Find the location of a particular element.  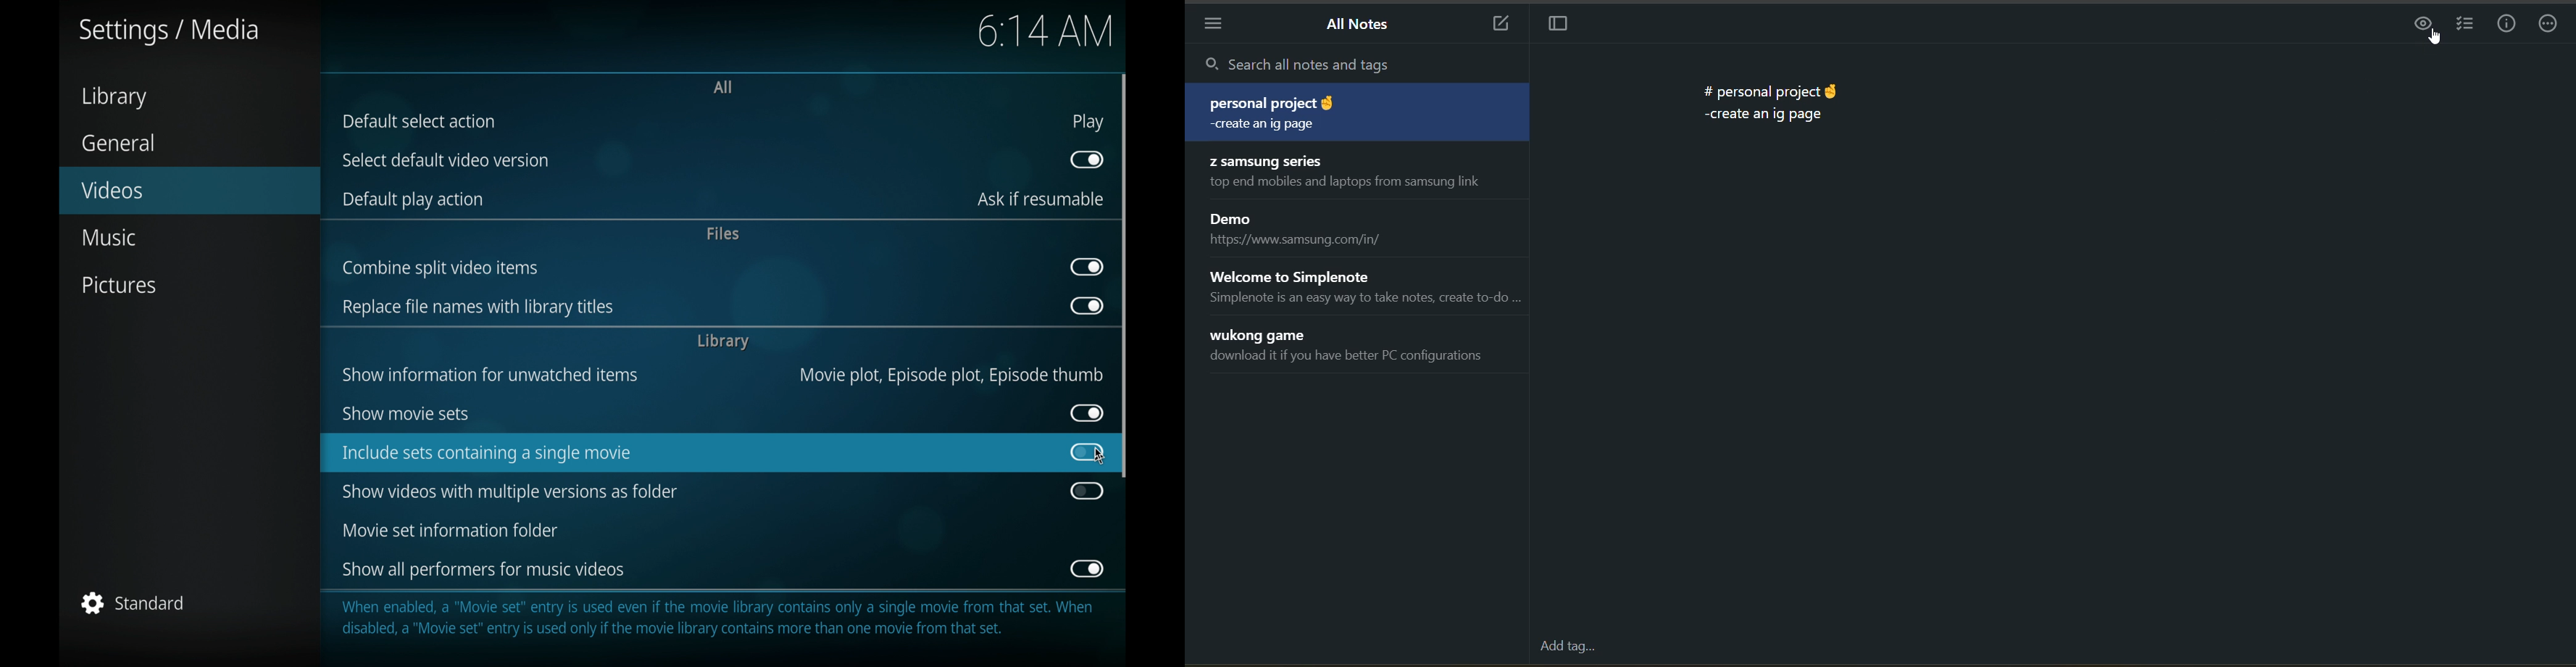

pictures is located at coordinates (119, 285).